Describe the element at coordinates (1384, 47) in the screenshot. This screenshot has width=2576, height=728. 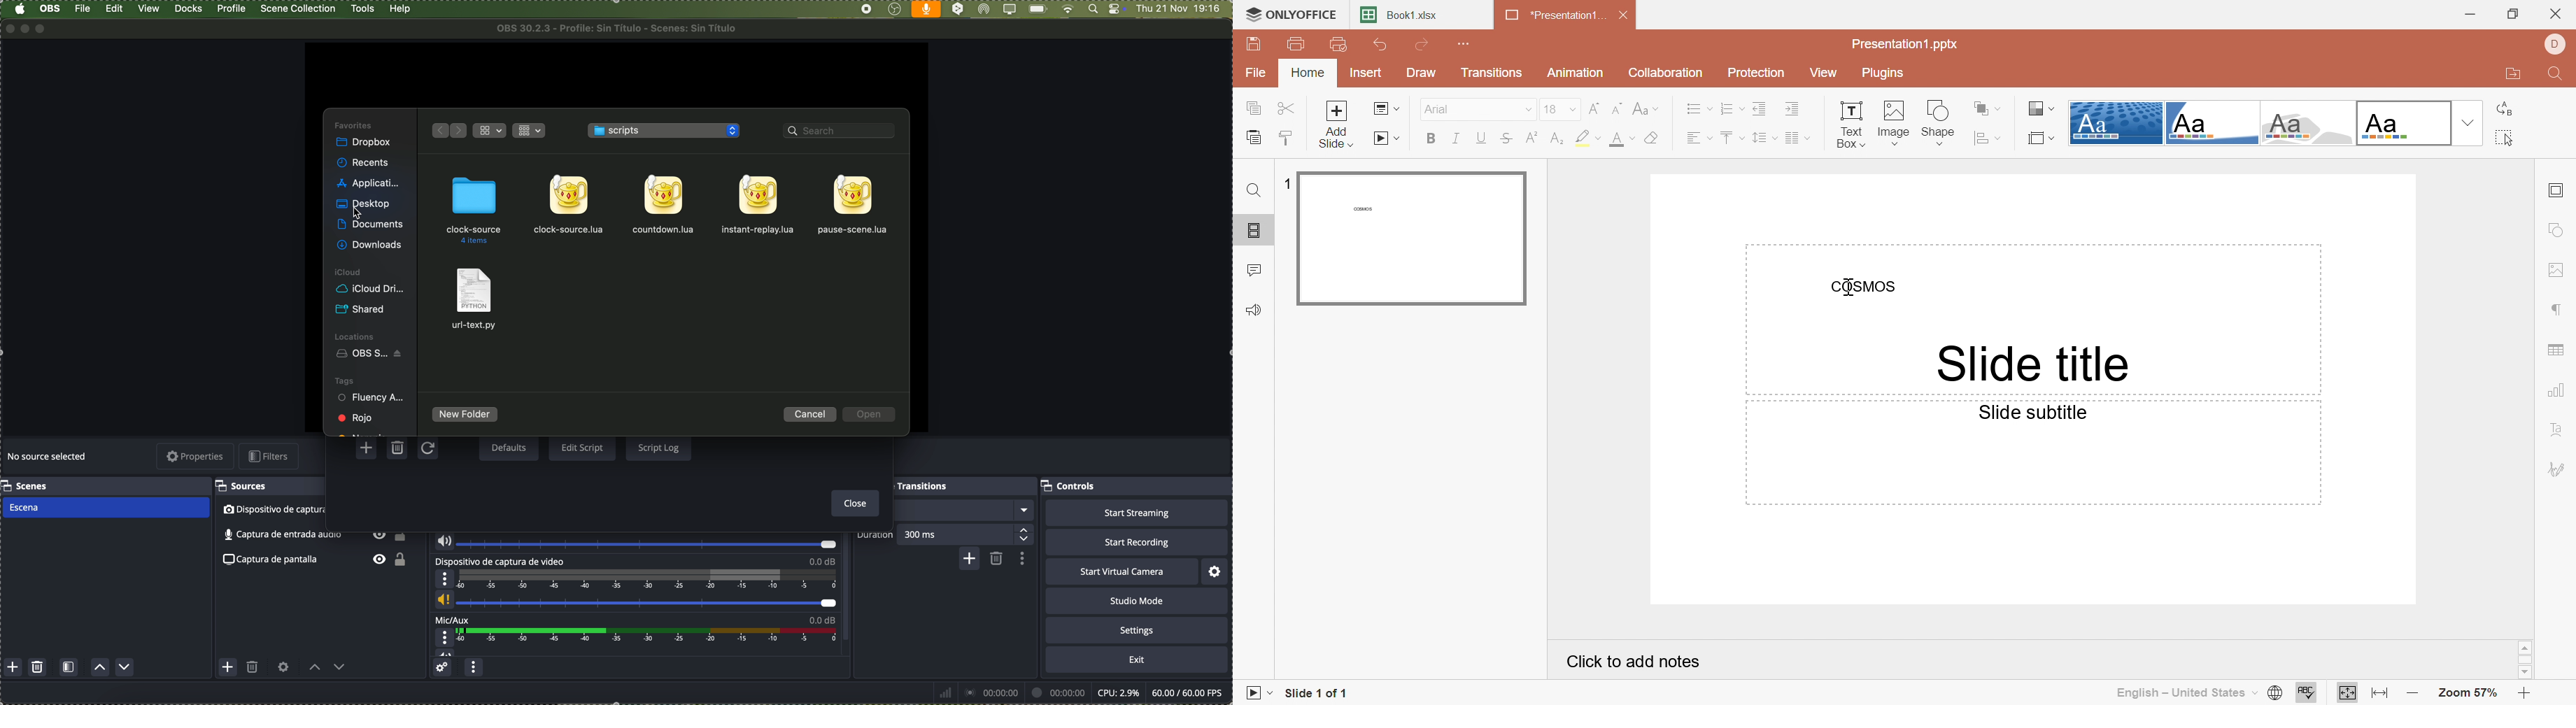
I see `Undo` at that location.